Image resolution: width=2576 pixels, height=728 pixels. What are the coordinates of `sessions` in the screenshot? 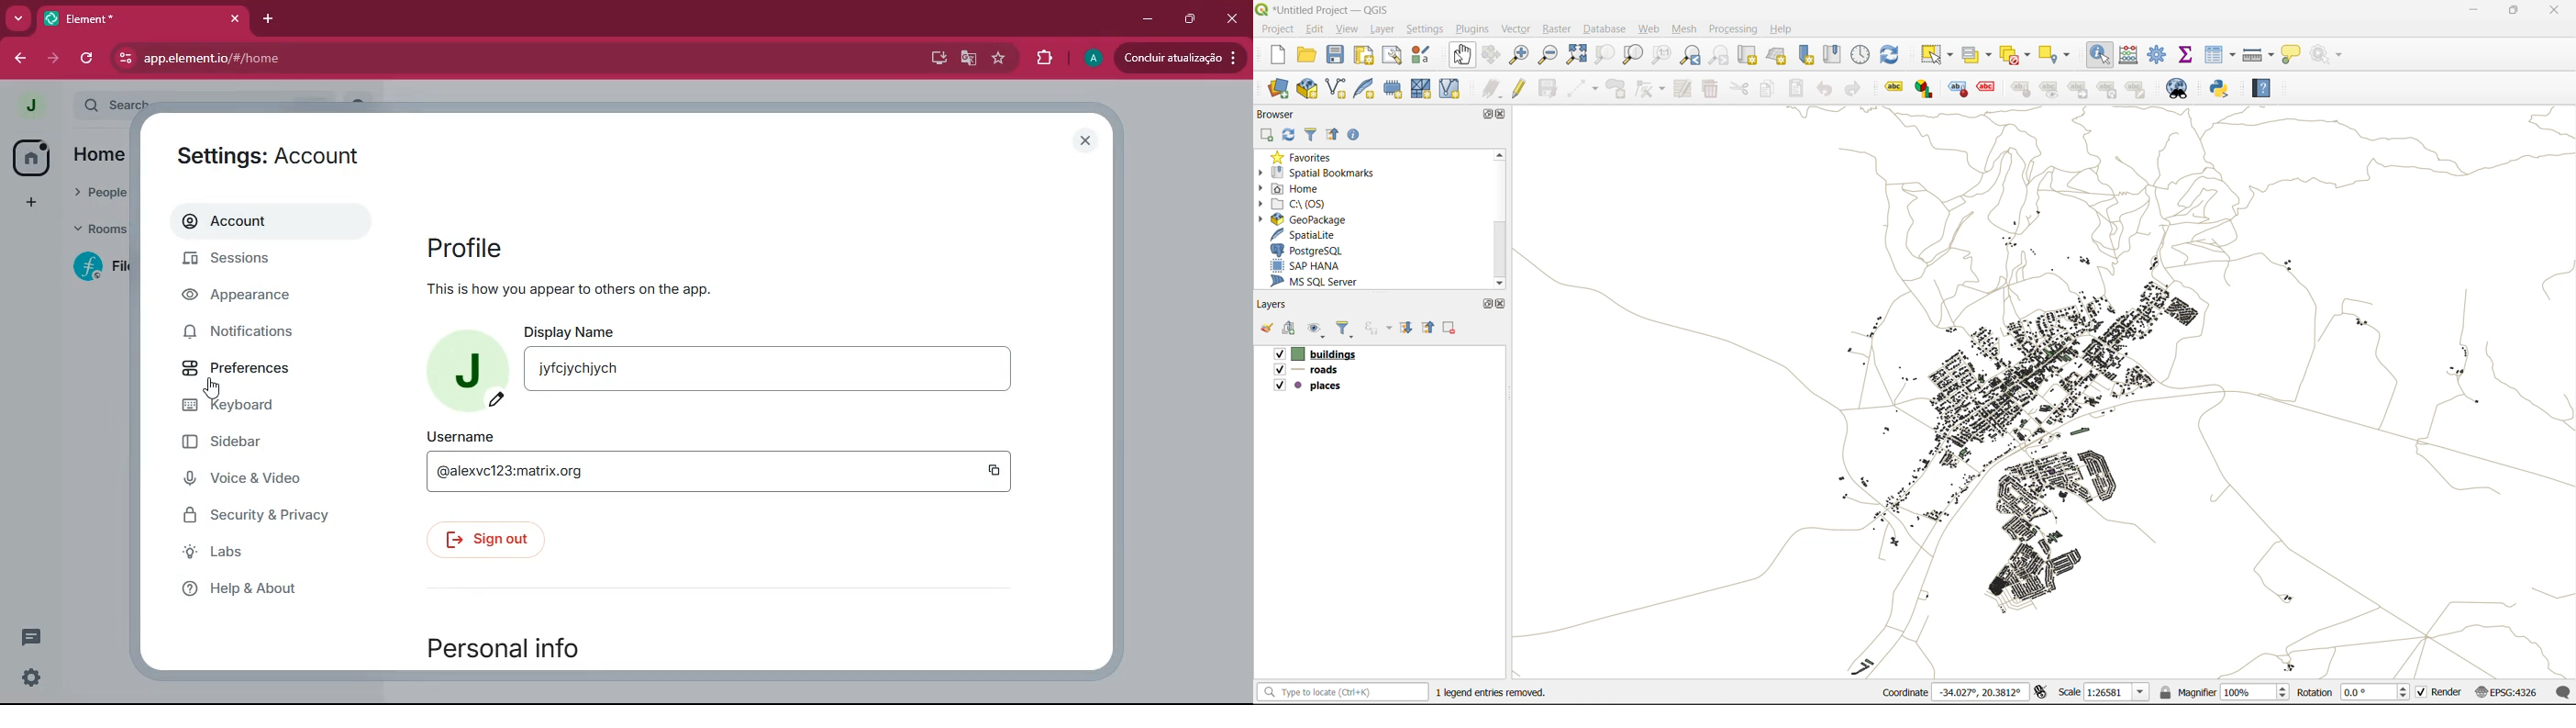 It's located at (246, 262).